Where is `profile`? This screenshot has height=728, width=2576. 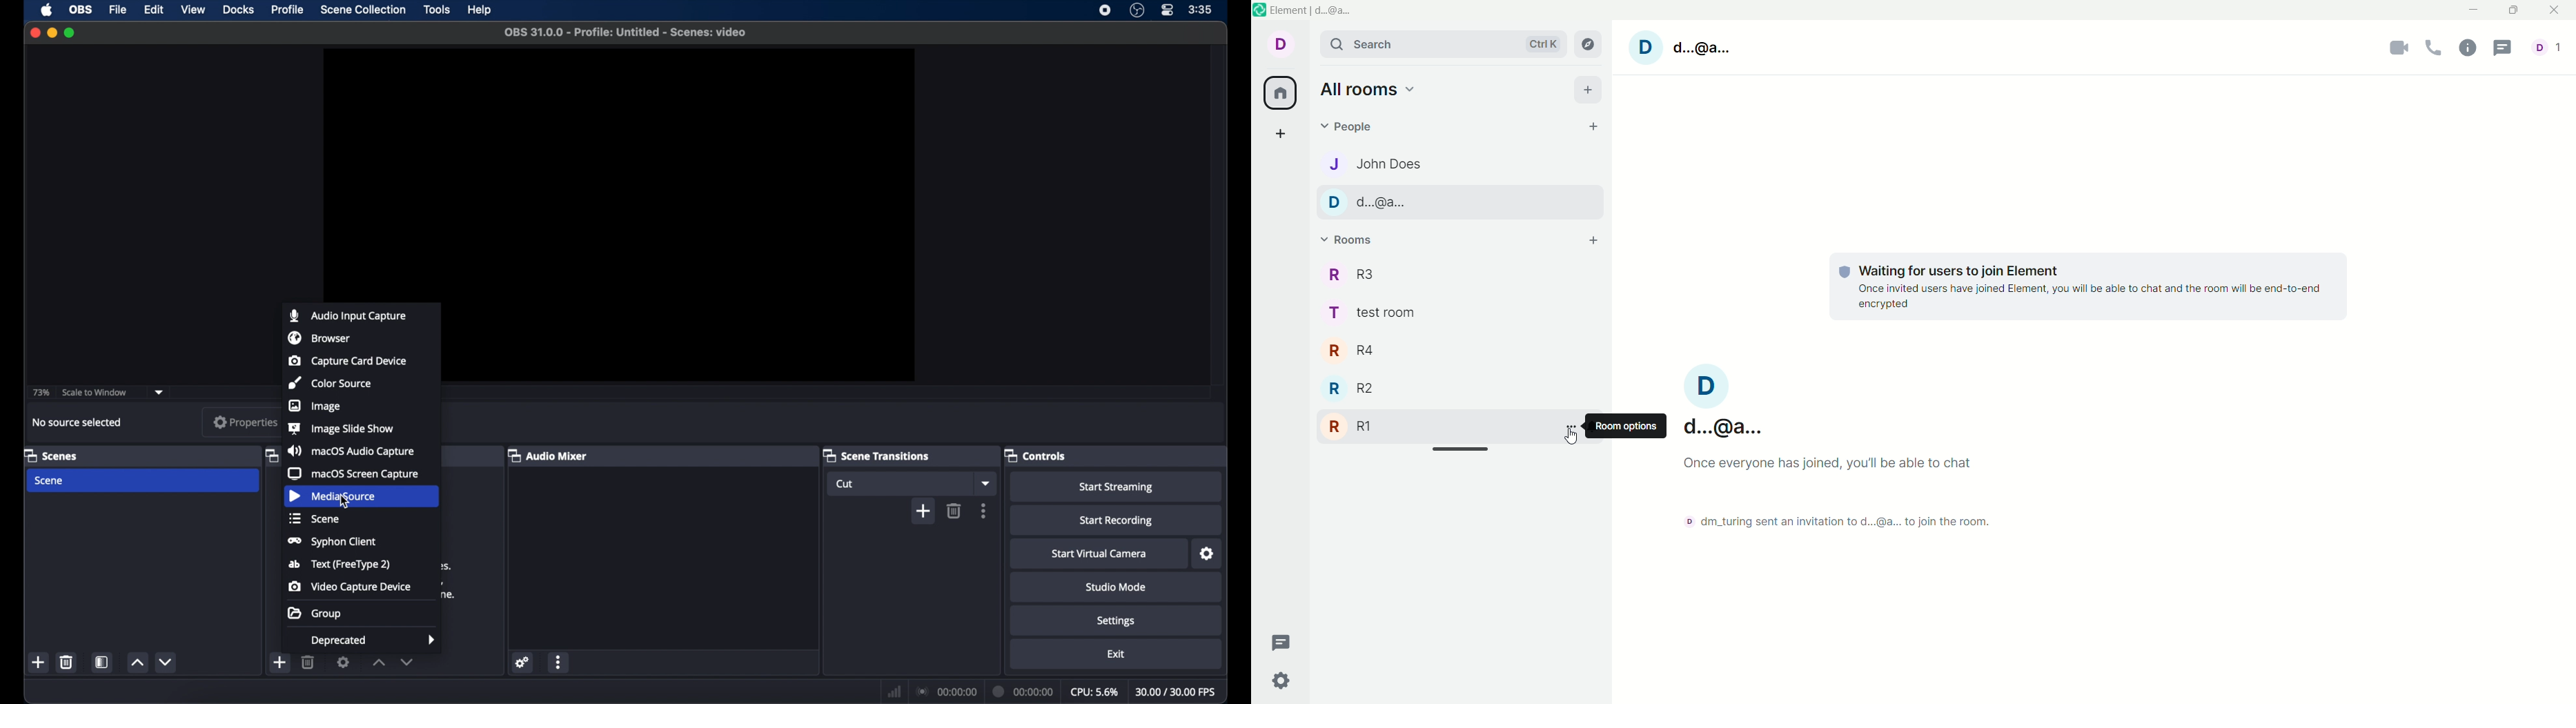
profile is located at coordinates (289, 10).